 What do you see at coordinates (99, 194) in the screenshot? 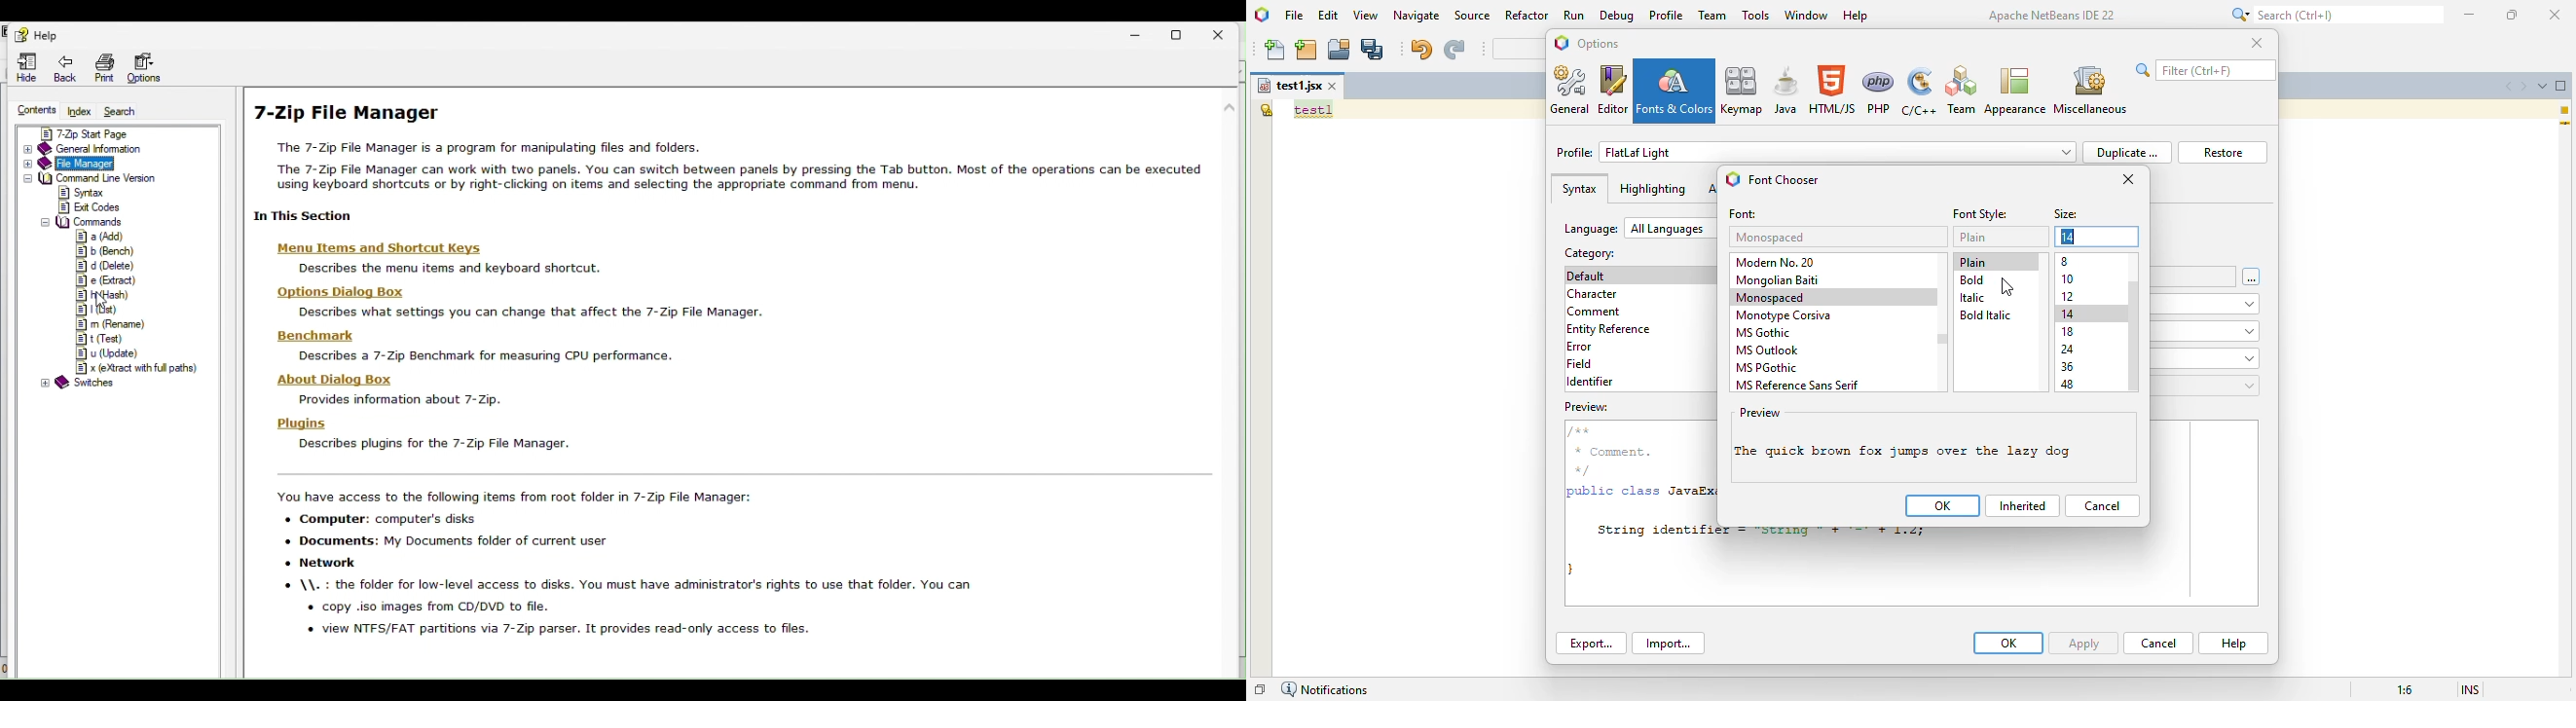
I see `Syntax` at bounding box center [99, 194].